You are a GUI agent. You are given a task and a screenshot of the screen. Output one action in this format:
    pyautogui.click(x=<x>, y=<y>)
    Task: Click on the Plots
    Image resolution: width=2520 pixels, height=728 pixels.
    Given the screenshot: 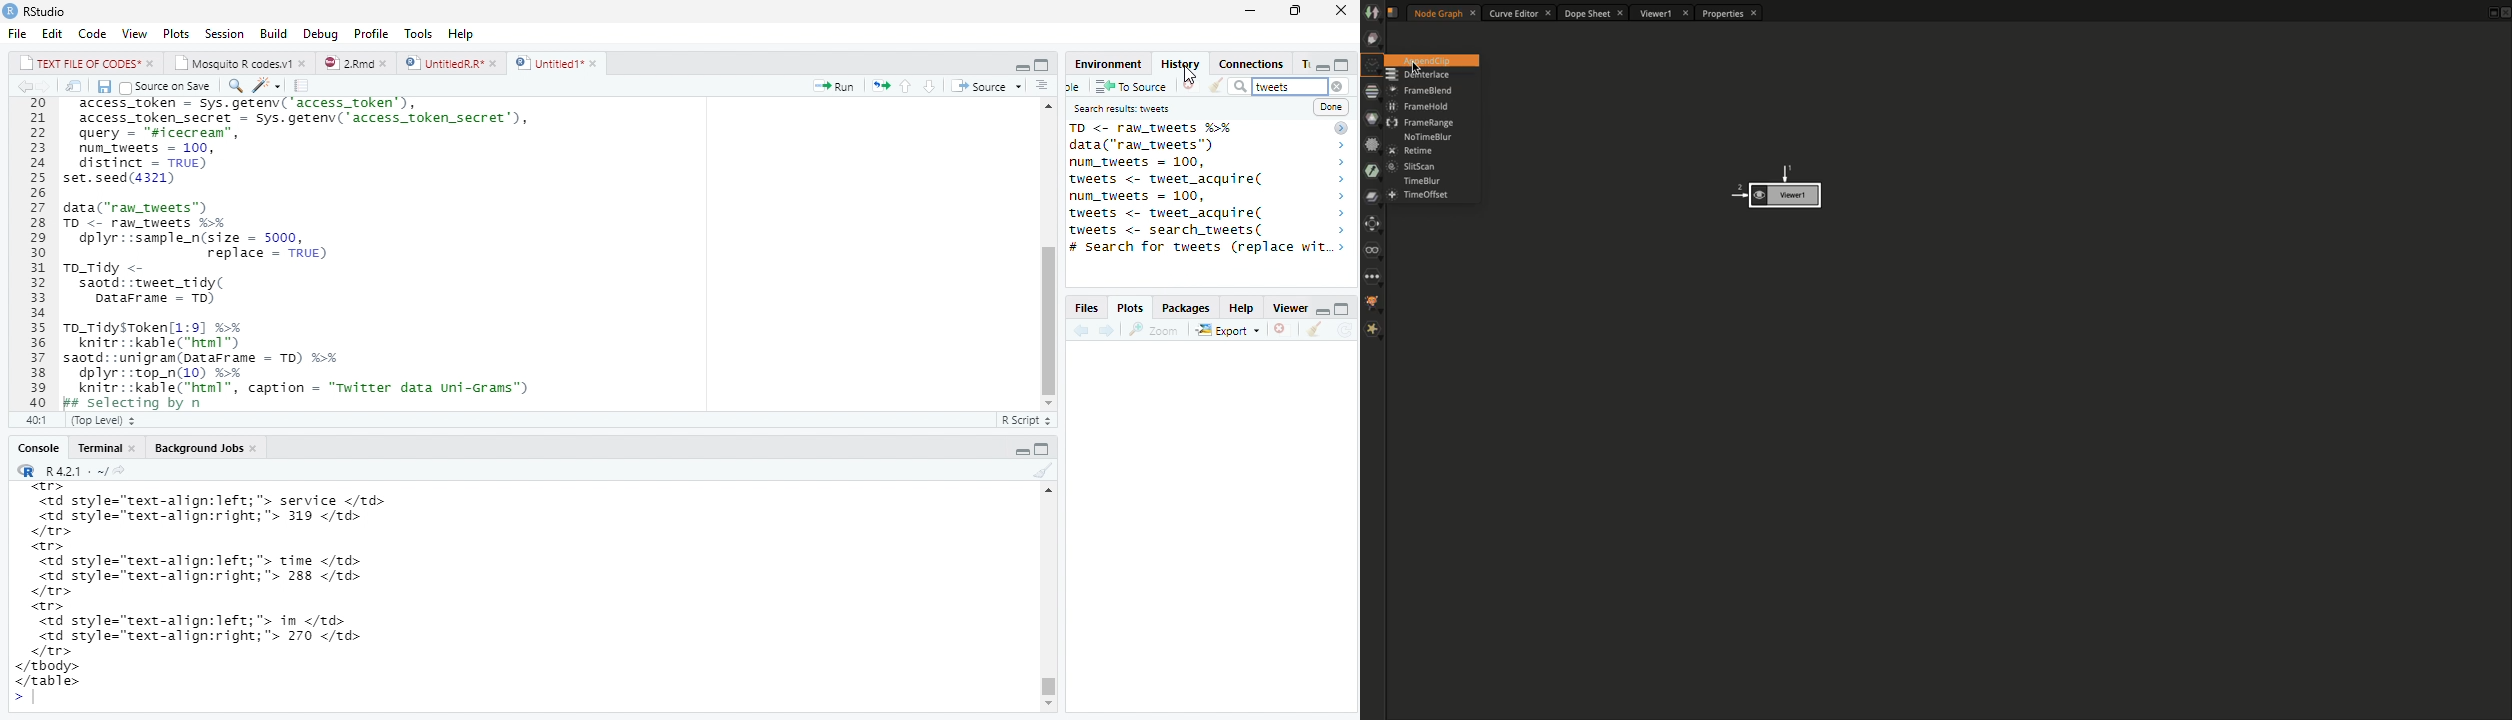 What is the action you would take?
    pyautogui.click(x=176, y=32)
    